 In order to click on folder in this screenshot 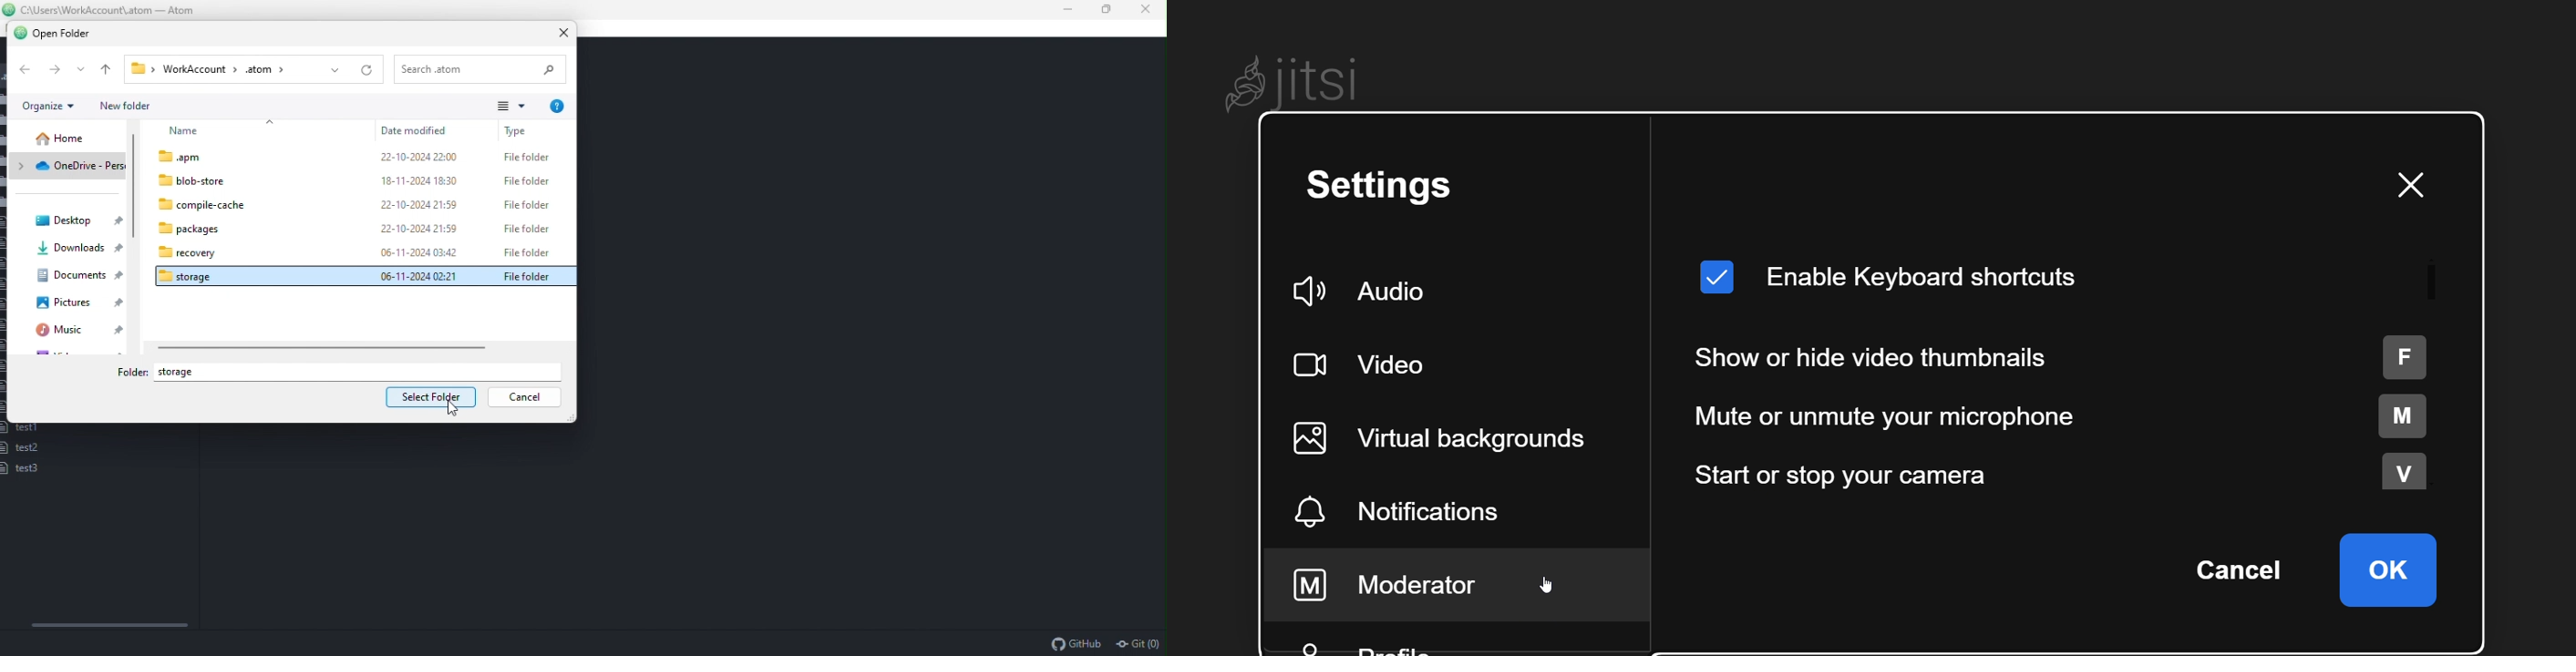, I will do `click(127, 373)`.